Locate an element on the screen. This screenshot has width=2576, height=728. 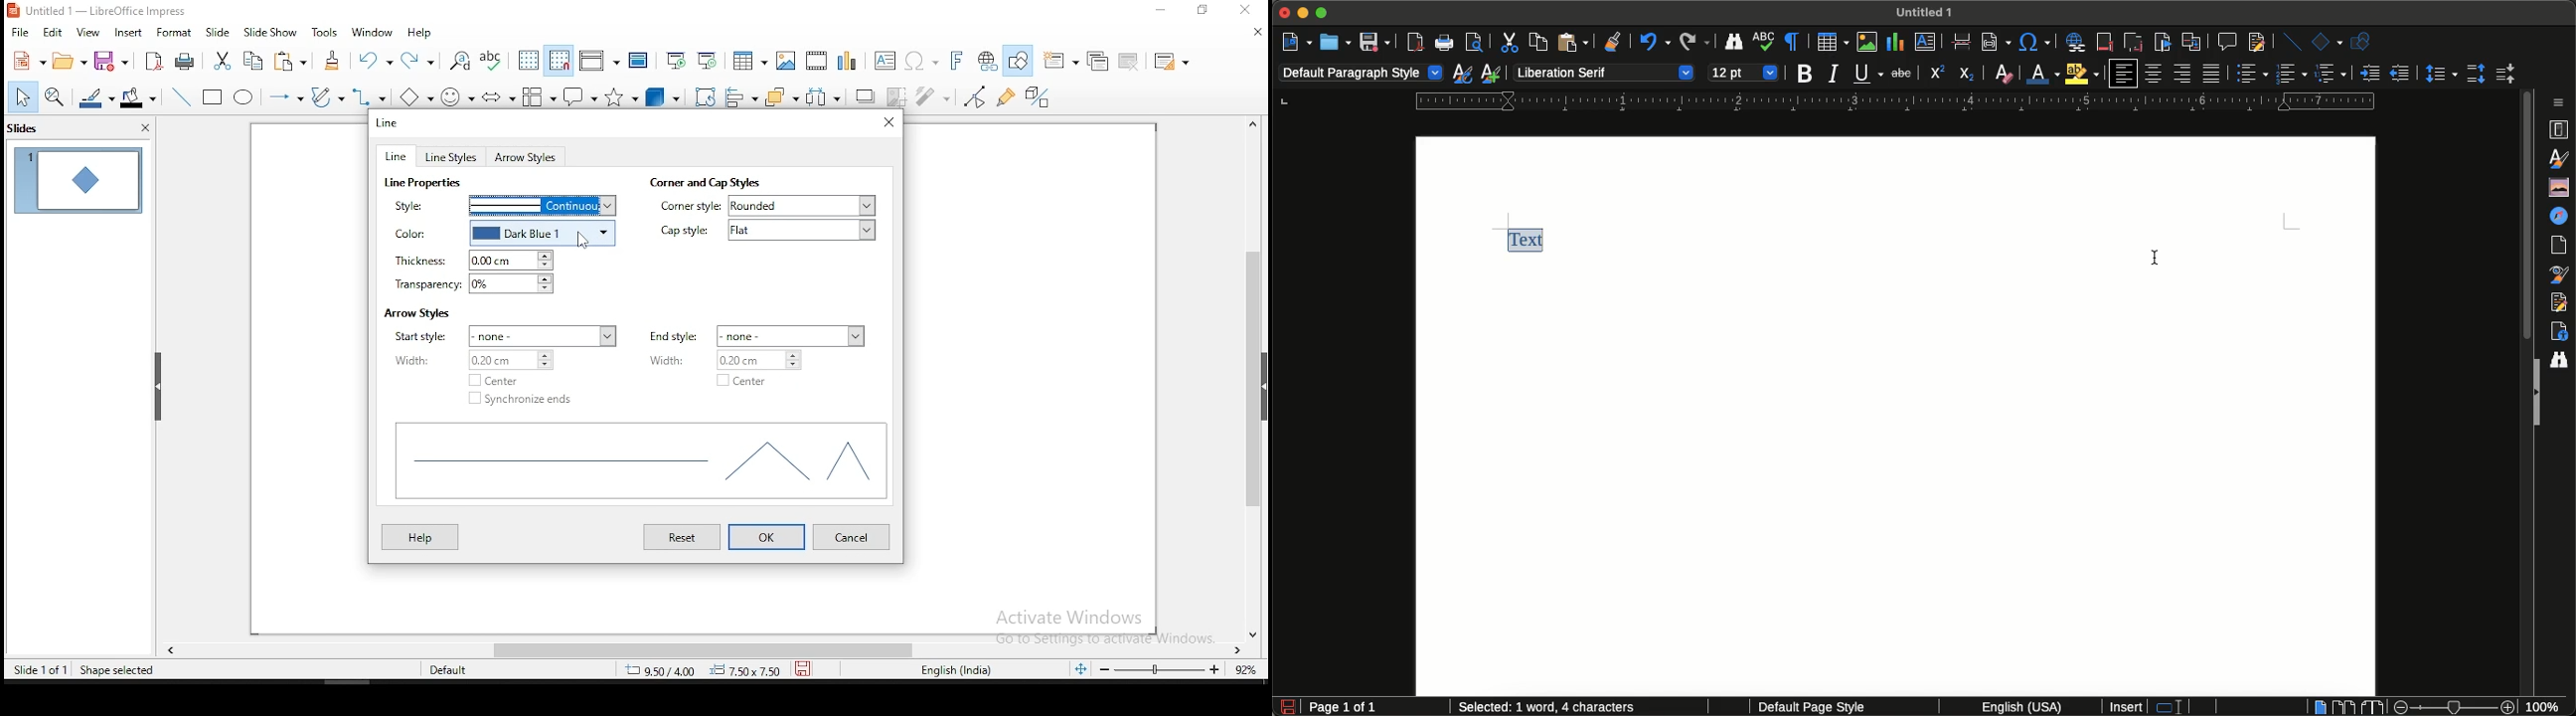
minimize is located at coordinates (1162, 11).